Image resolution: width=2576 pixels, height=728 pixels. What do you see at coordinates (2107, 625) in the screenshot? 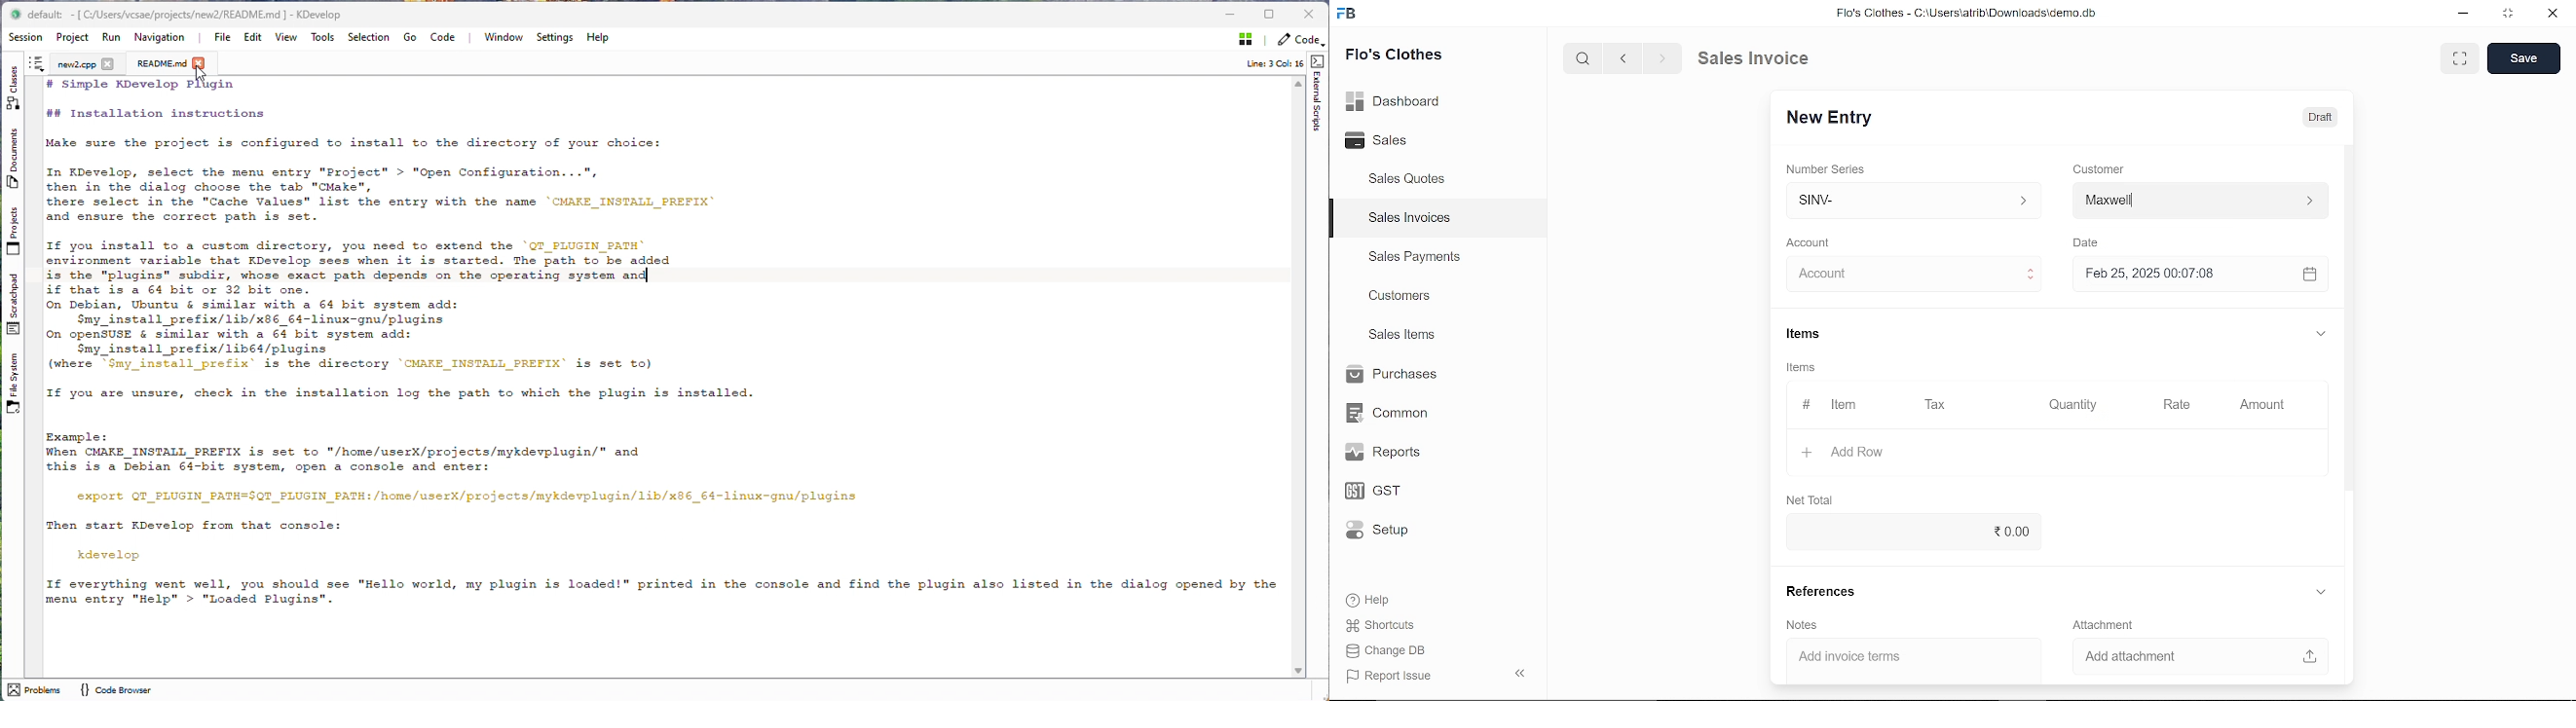
I see `Attachment` at bounding box center [2107, 625].